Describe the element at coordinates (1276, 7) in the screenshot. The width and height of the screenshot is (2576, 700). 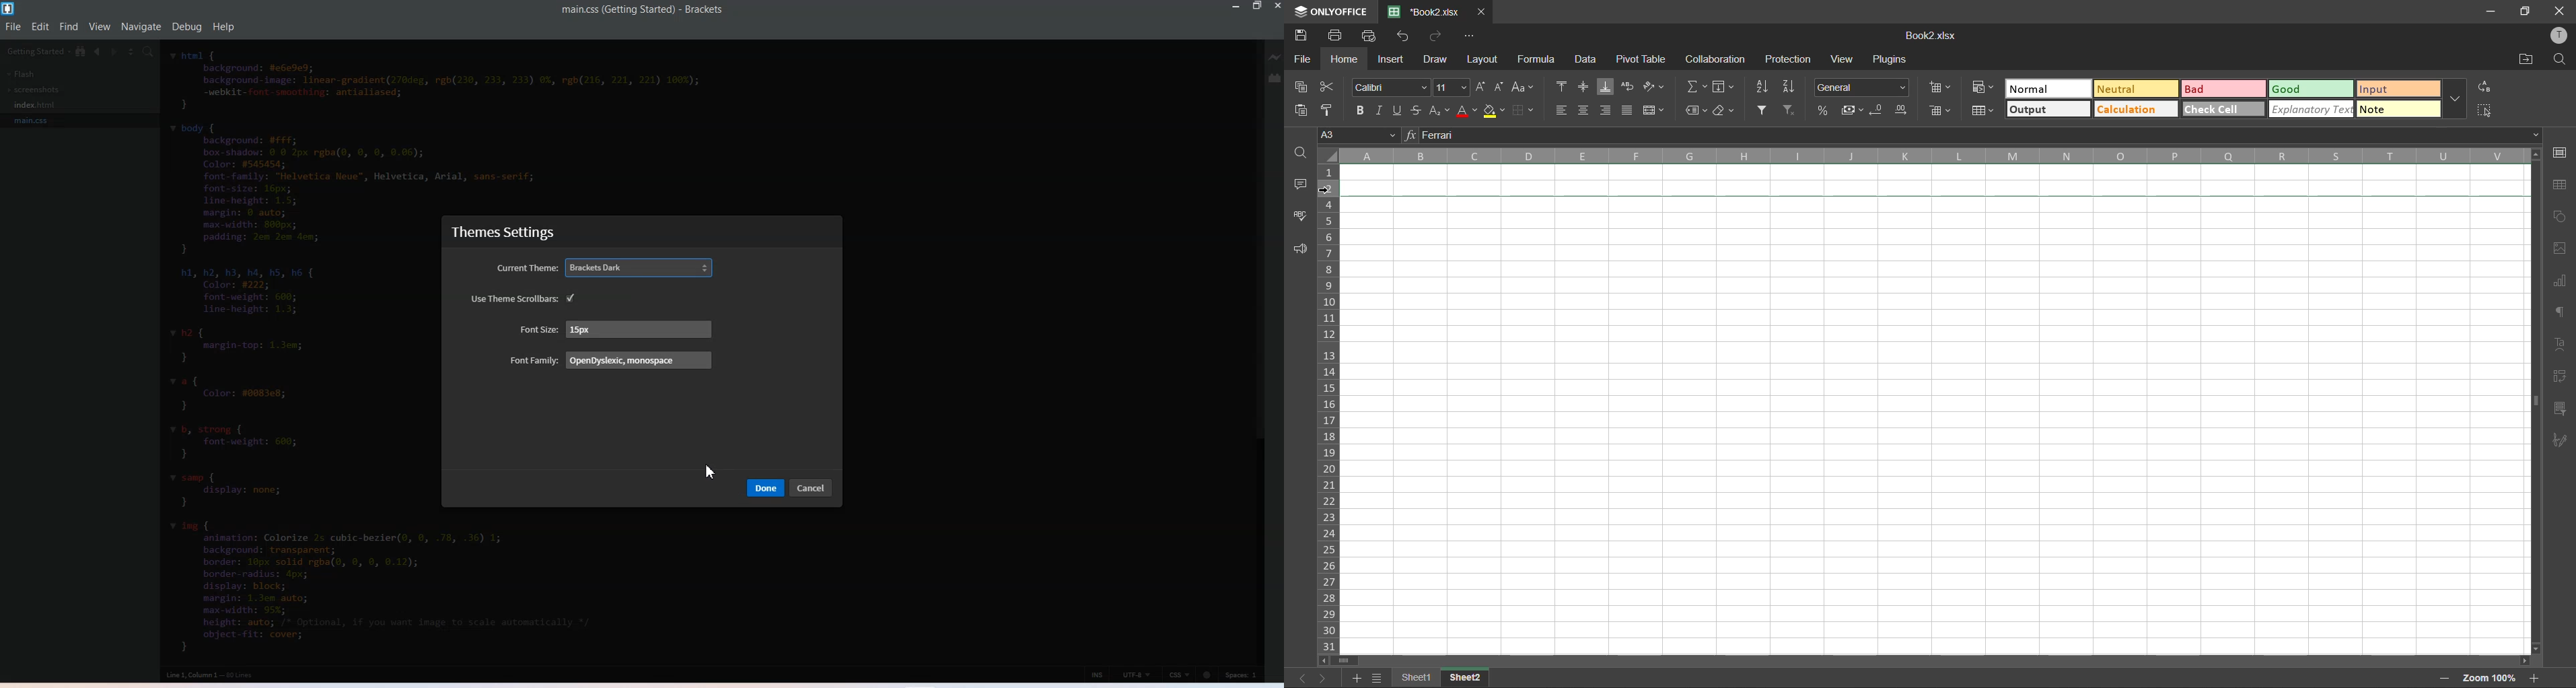
I see `Close` at that location.